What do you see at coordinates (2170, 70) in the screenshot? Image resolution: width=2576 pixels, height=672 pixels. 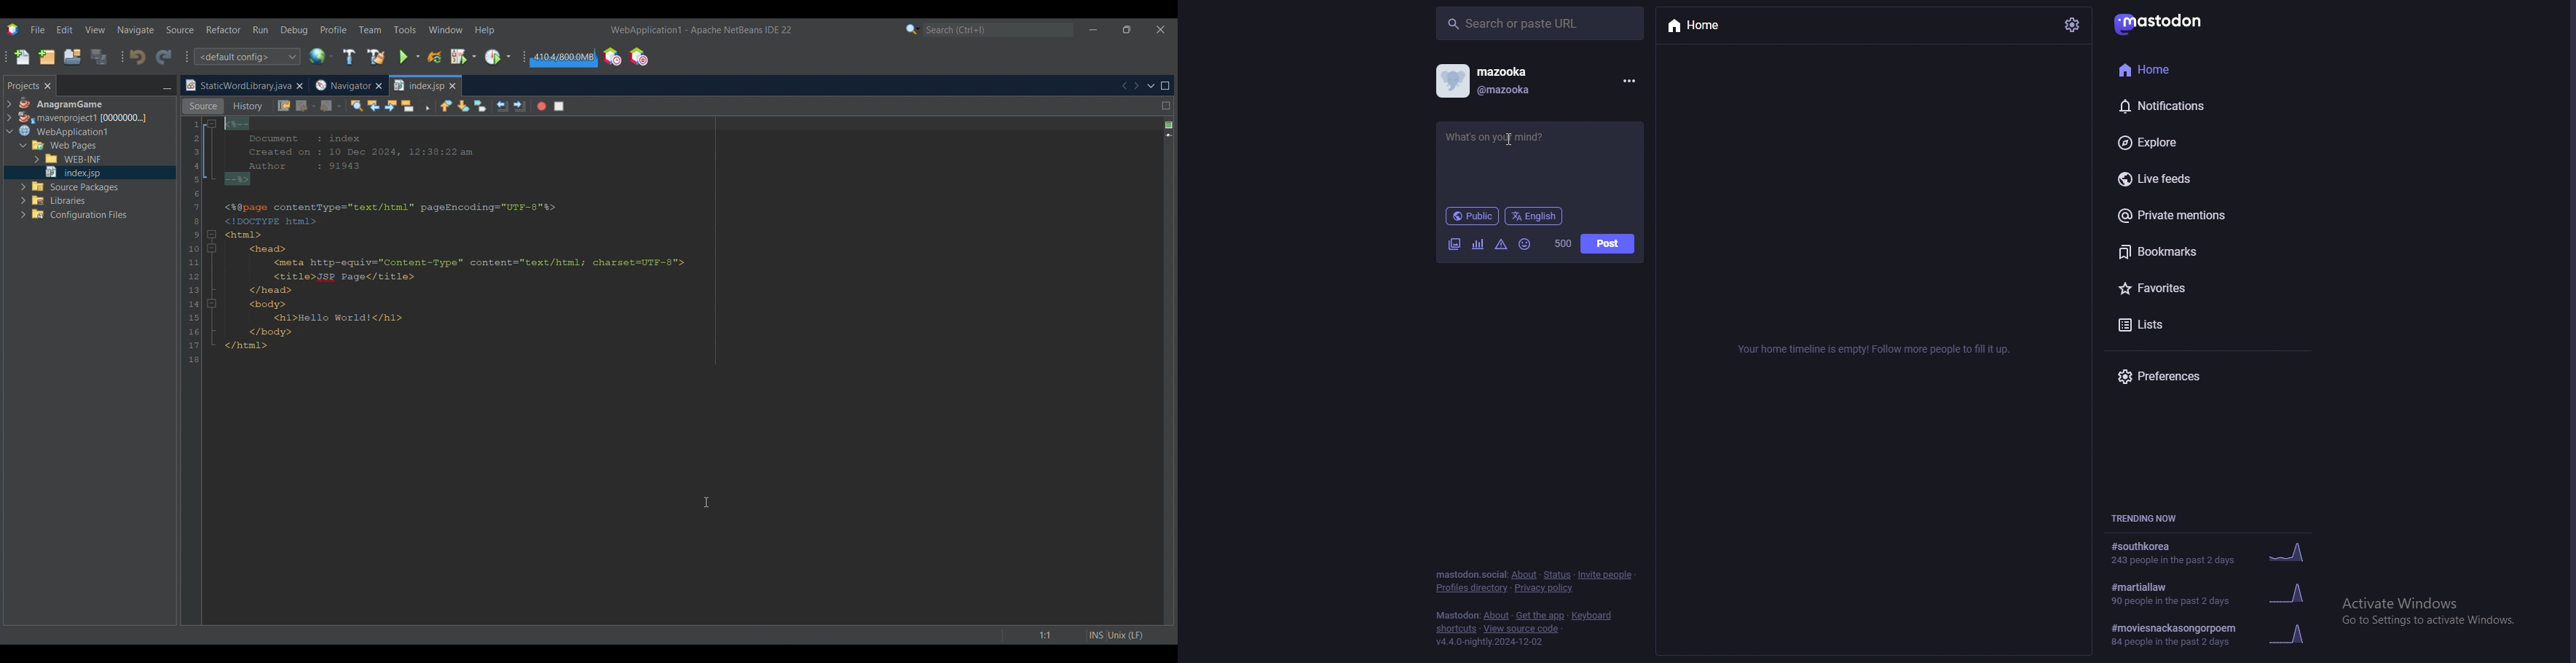 I see `home` at bounding box center [2170, 70].